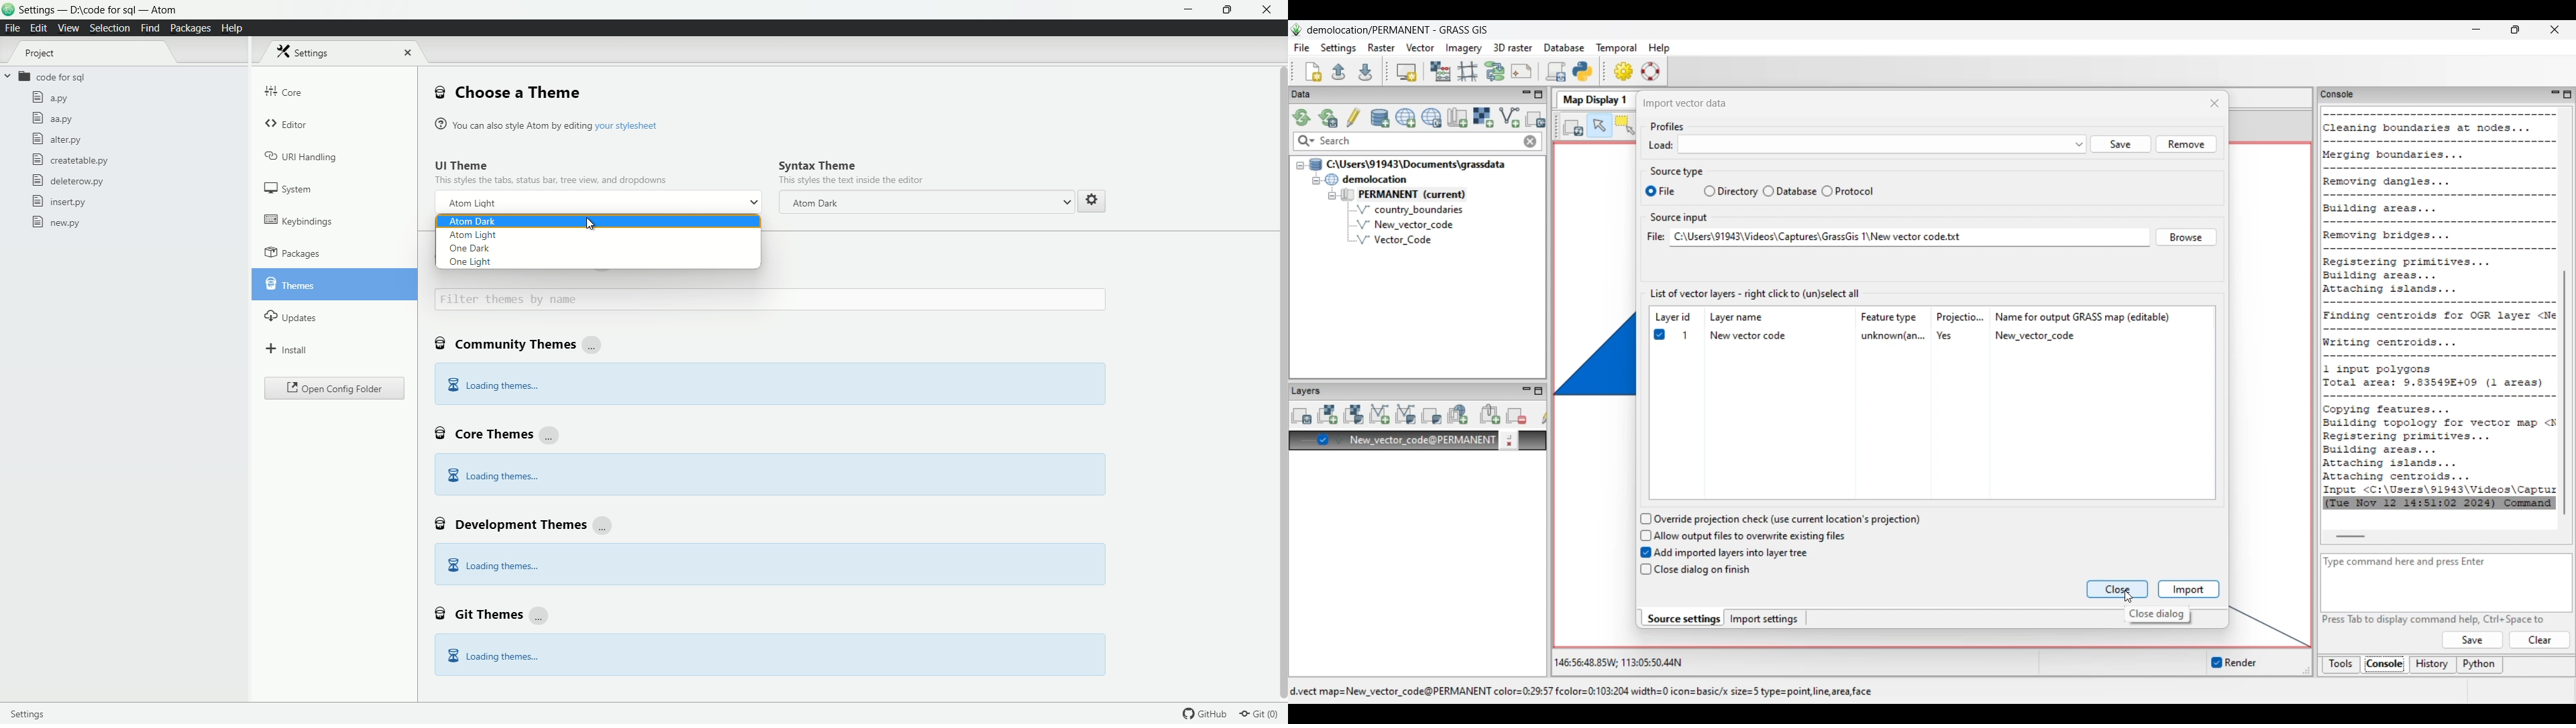 This screenshot has height=728, width=2576. What do you see at coordinates (68, 160) in the screenshot?
I see `createtable.py file` at bounding box center [68, 160].